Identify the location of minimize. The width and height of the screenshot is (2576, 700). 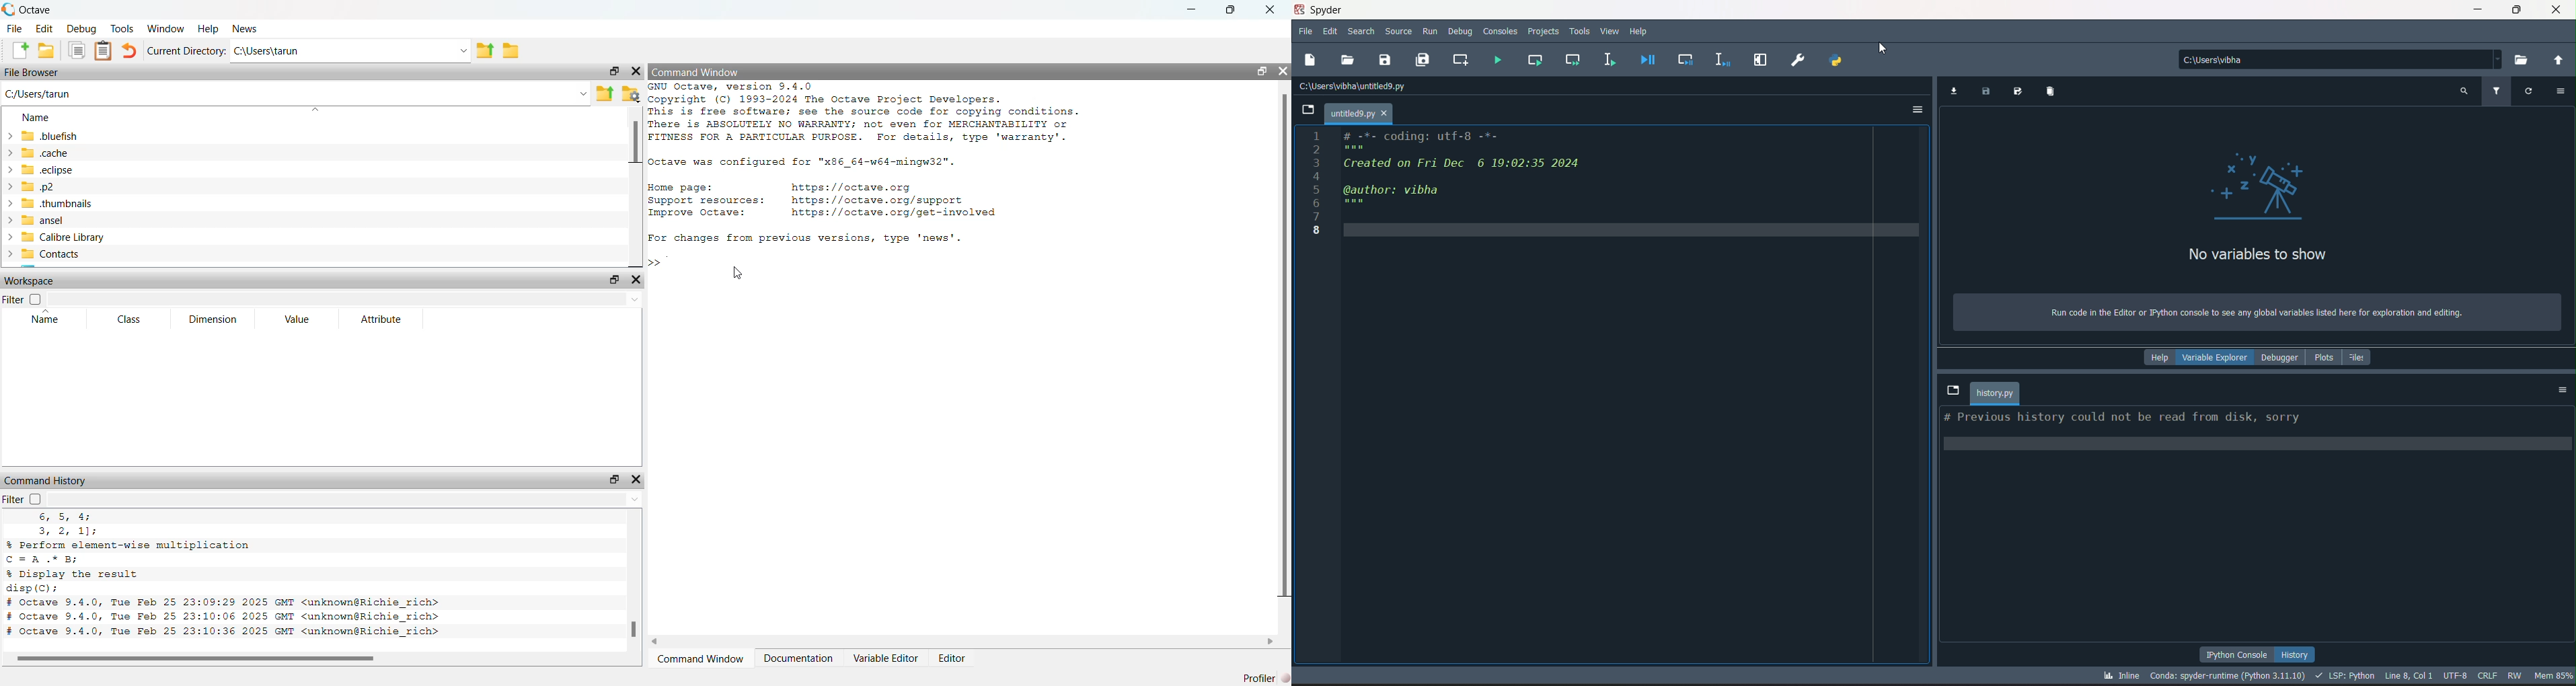
(2476, 8).